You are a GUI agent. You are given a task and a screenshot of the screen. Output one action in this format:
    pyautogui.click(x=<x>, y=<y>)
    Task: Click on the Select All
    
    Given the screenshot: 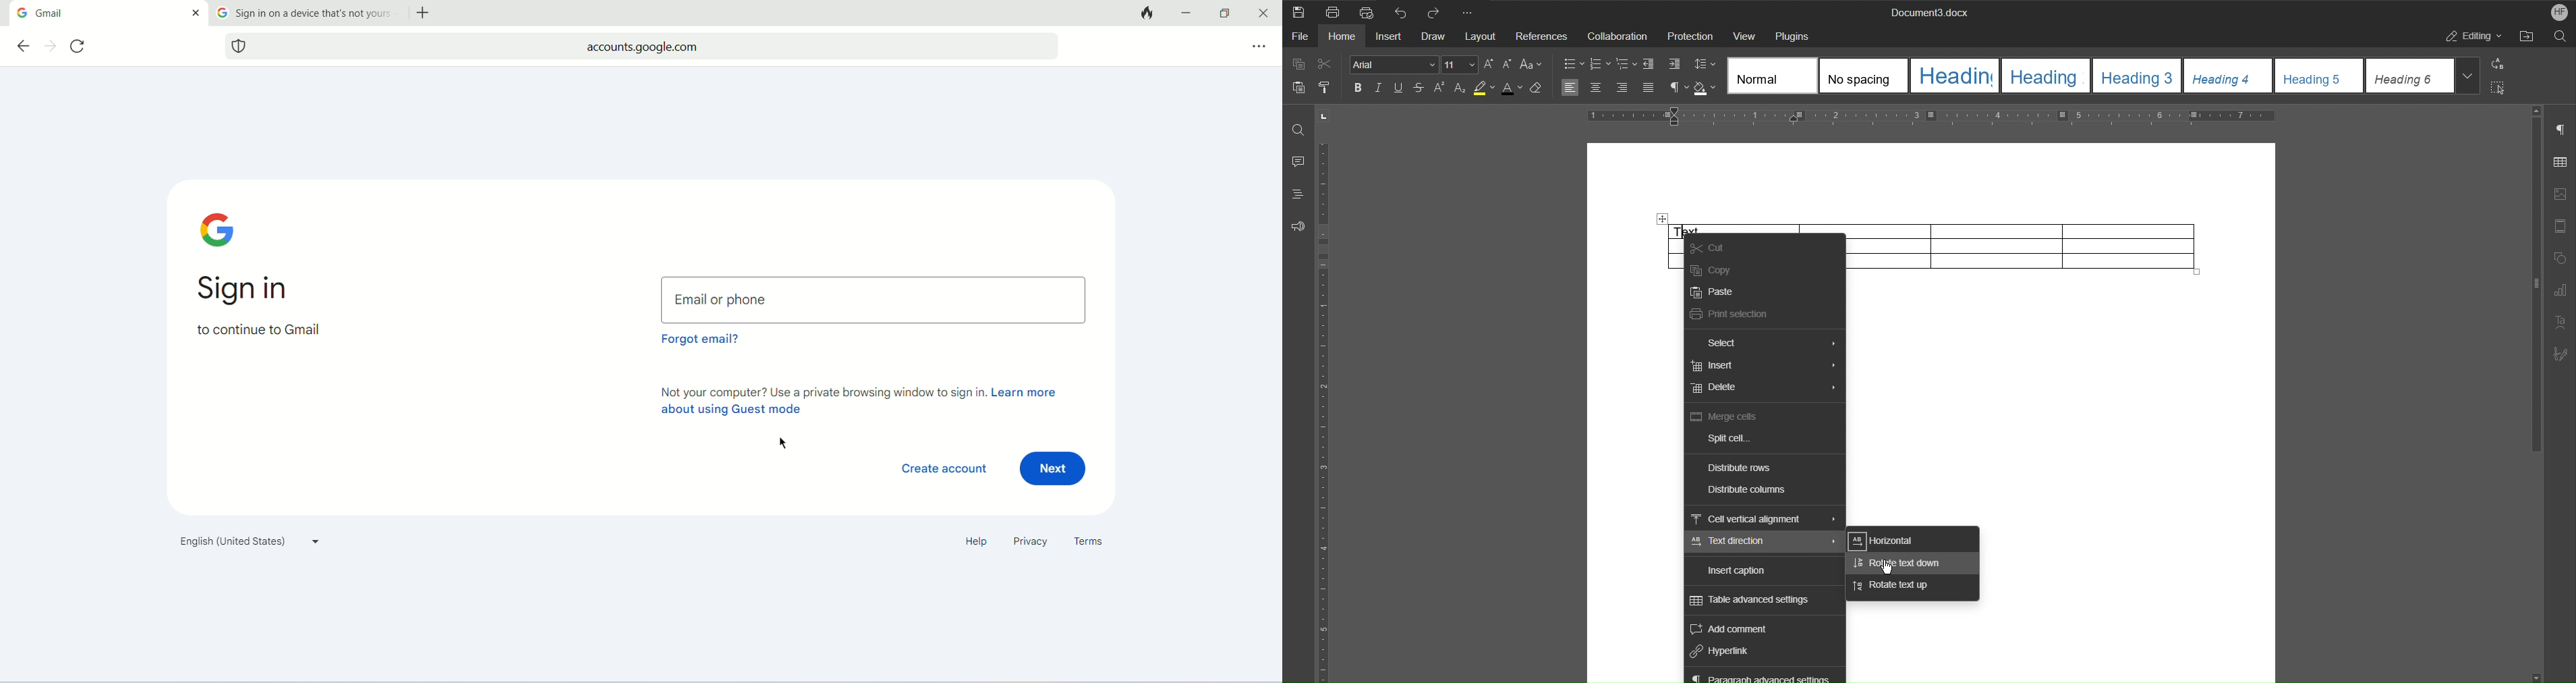 What is the action you would take?
    pyautogui.click(x=2501, y=87)
    